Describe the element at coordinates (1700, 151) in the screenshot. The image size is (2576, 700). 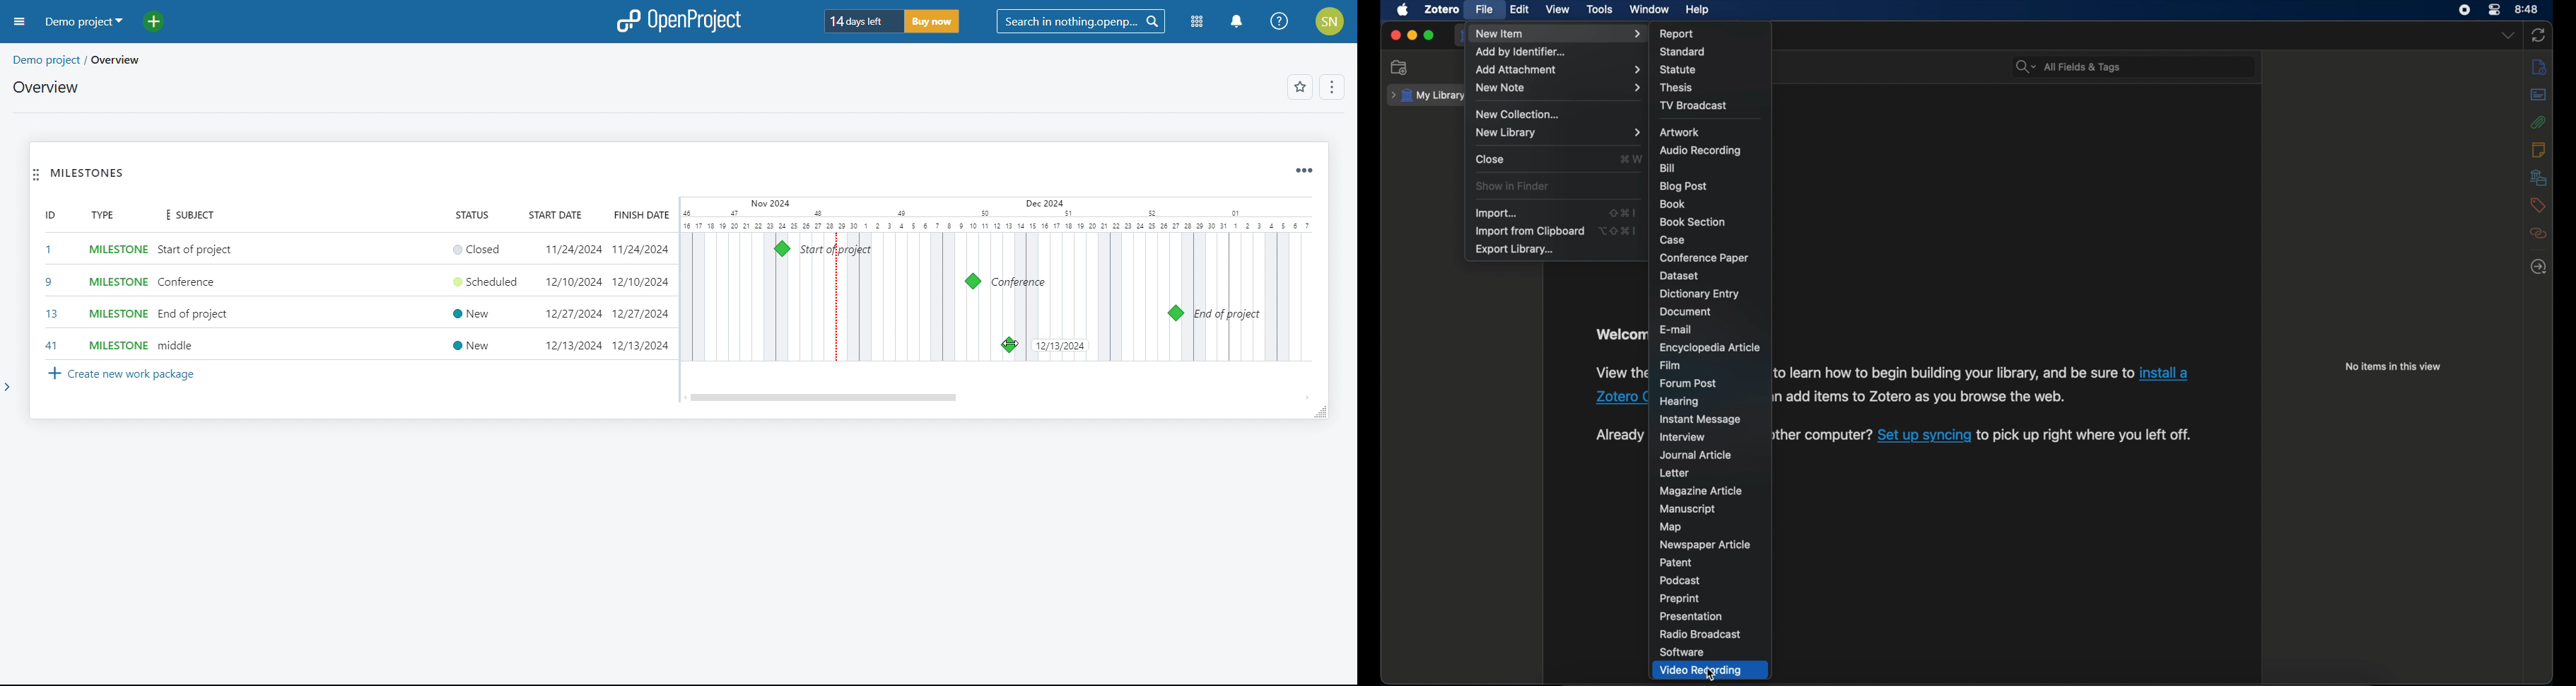
I see `audio recording` at that location.